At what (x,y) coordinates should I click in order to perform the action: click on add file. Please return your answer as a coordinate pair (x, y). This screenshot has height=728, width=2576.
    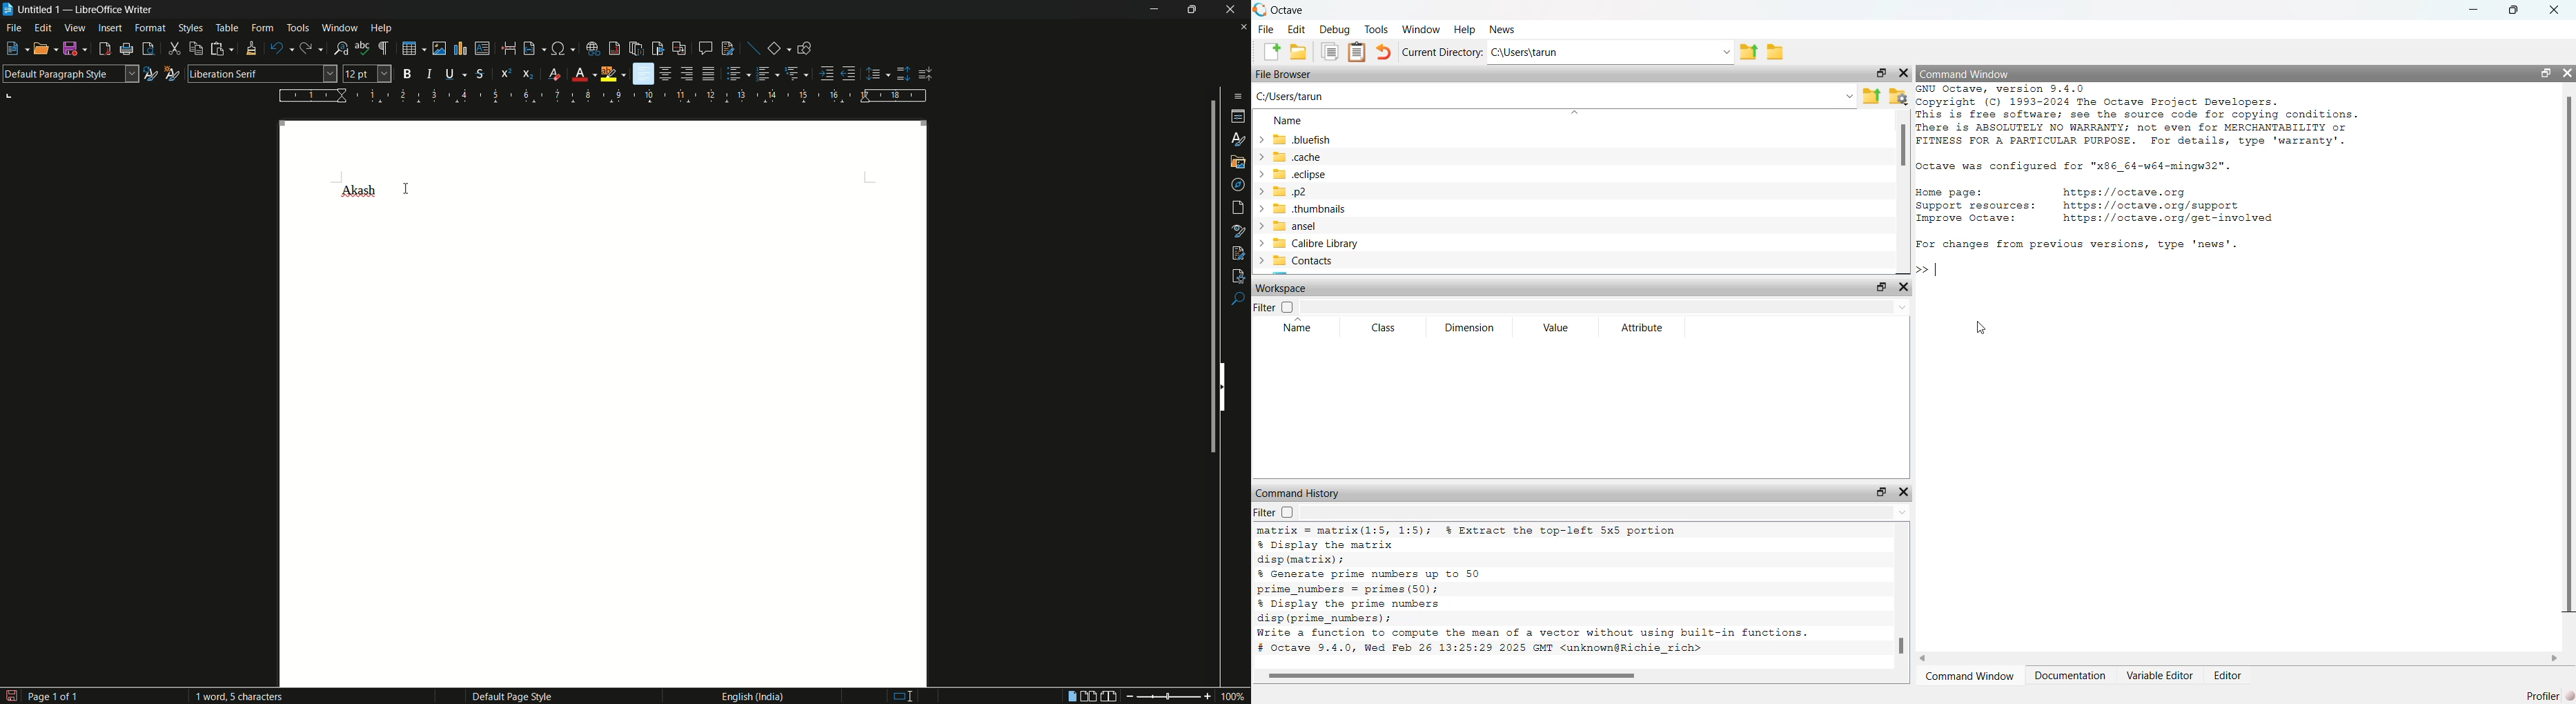
    Looking at the image, I should click on (1271, 52).